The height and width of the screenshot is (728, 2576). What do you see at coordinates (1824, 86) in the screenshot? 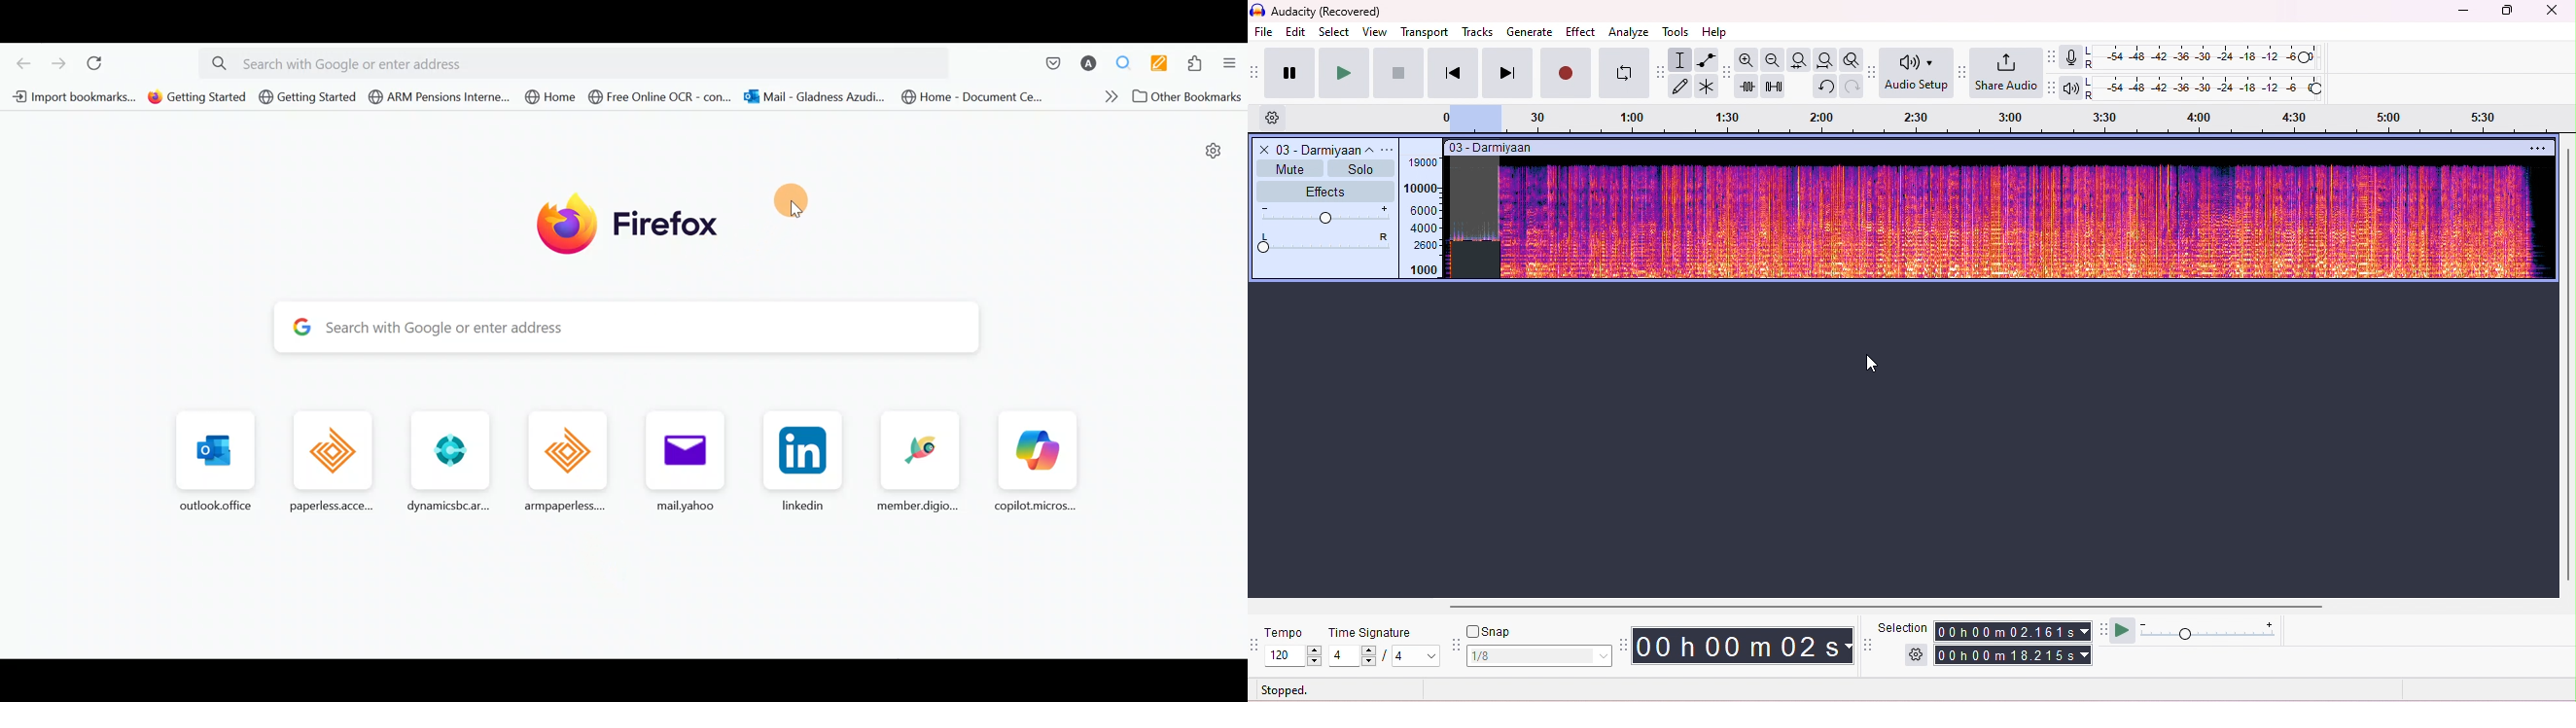
I see `undo` at bounding box center [1824, 86].